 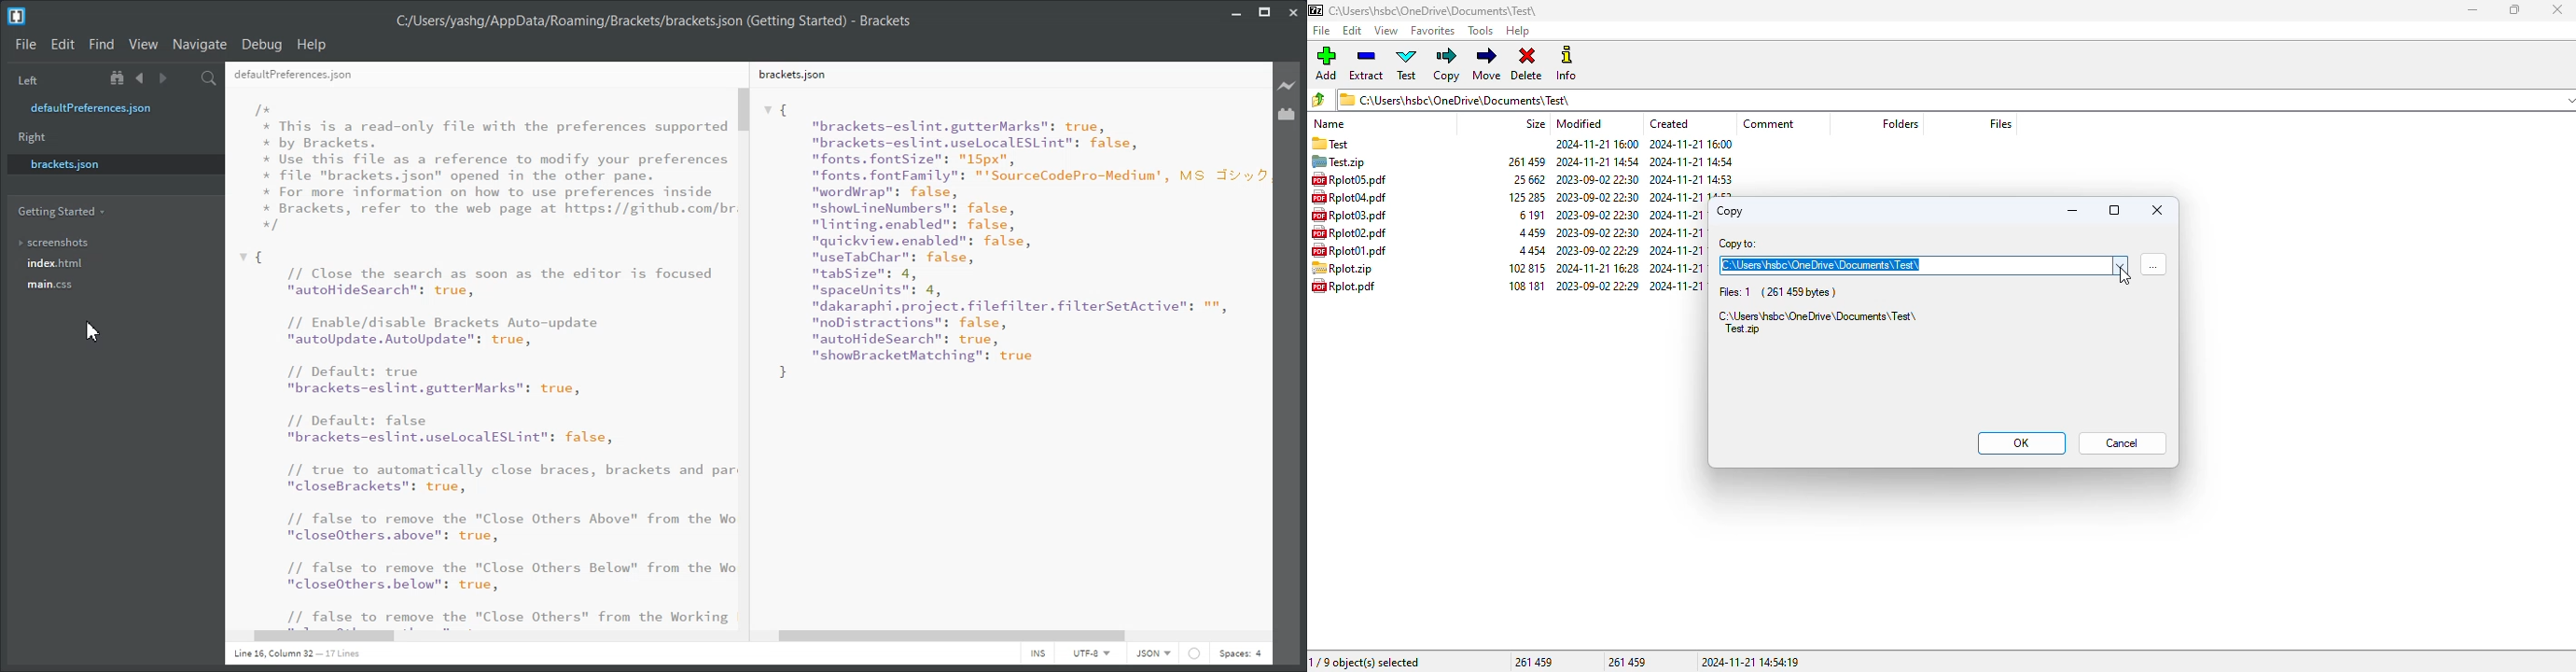 I want to click on modified date & time, so click(x=1597, y=250).